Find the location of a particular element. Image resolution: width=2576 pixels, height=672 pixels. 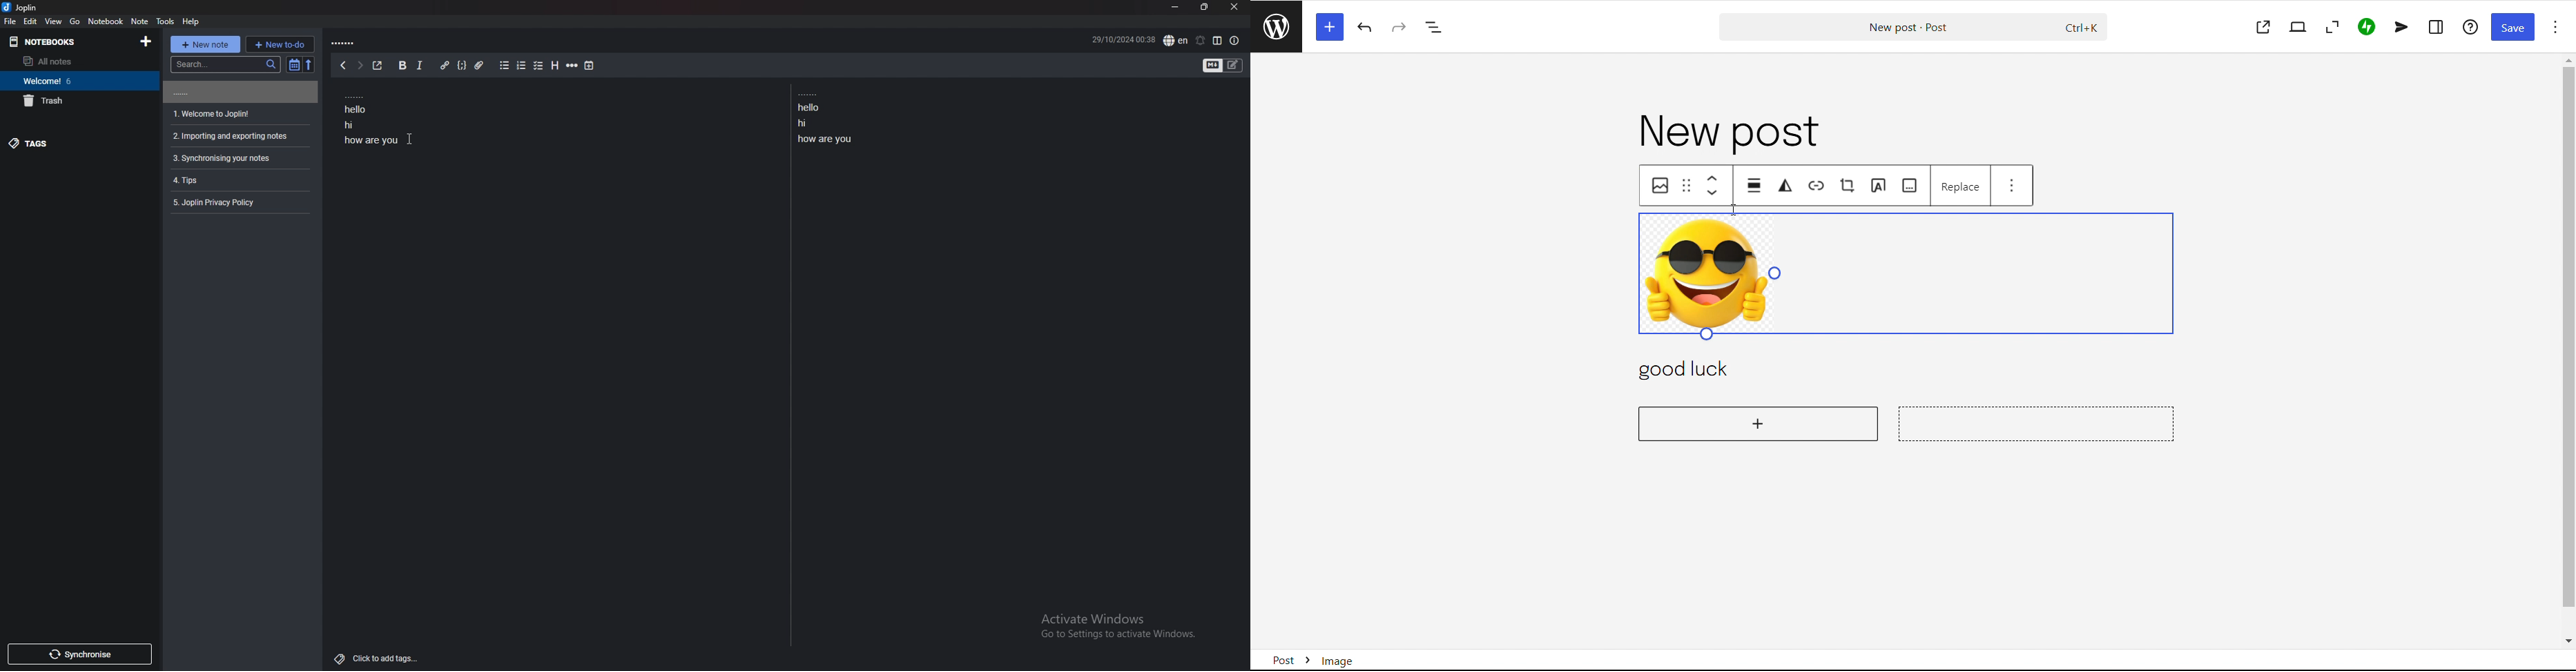

toggle editors is located at coordinates (1214, 66).